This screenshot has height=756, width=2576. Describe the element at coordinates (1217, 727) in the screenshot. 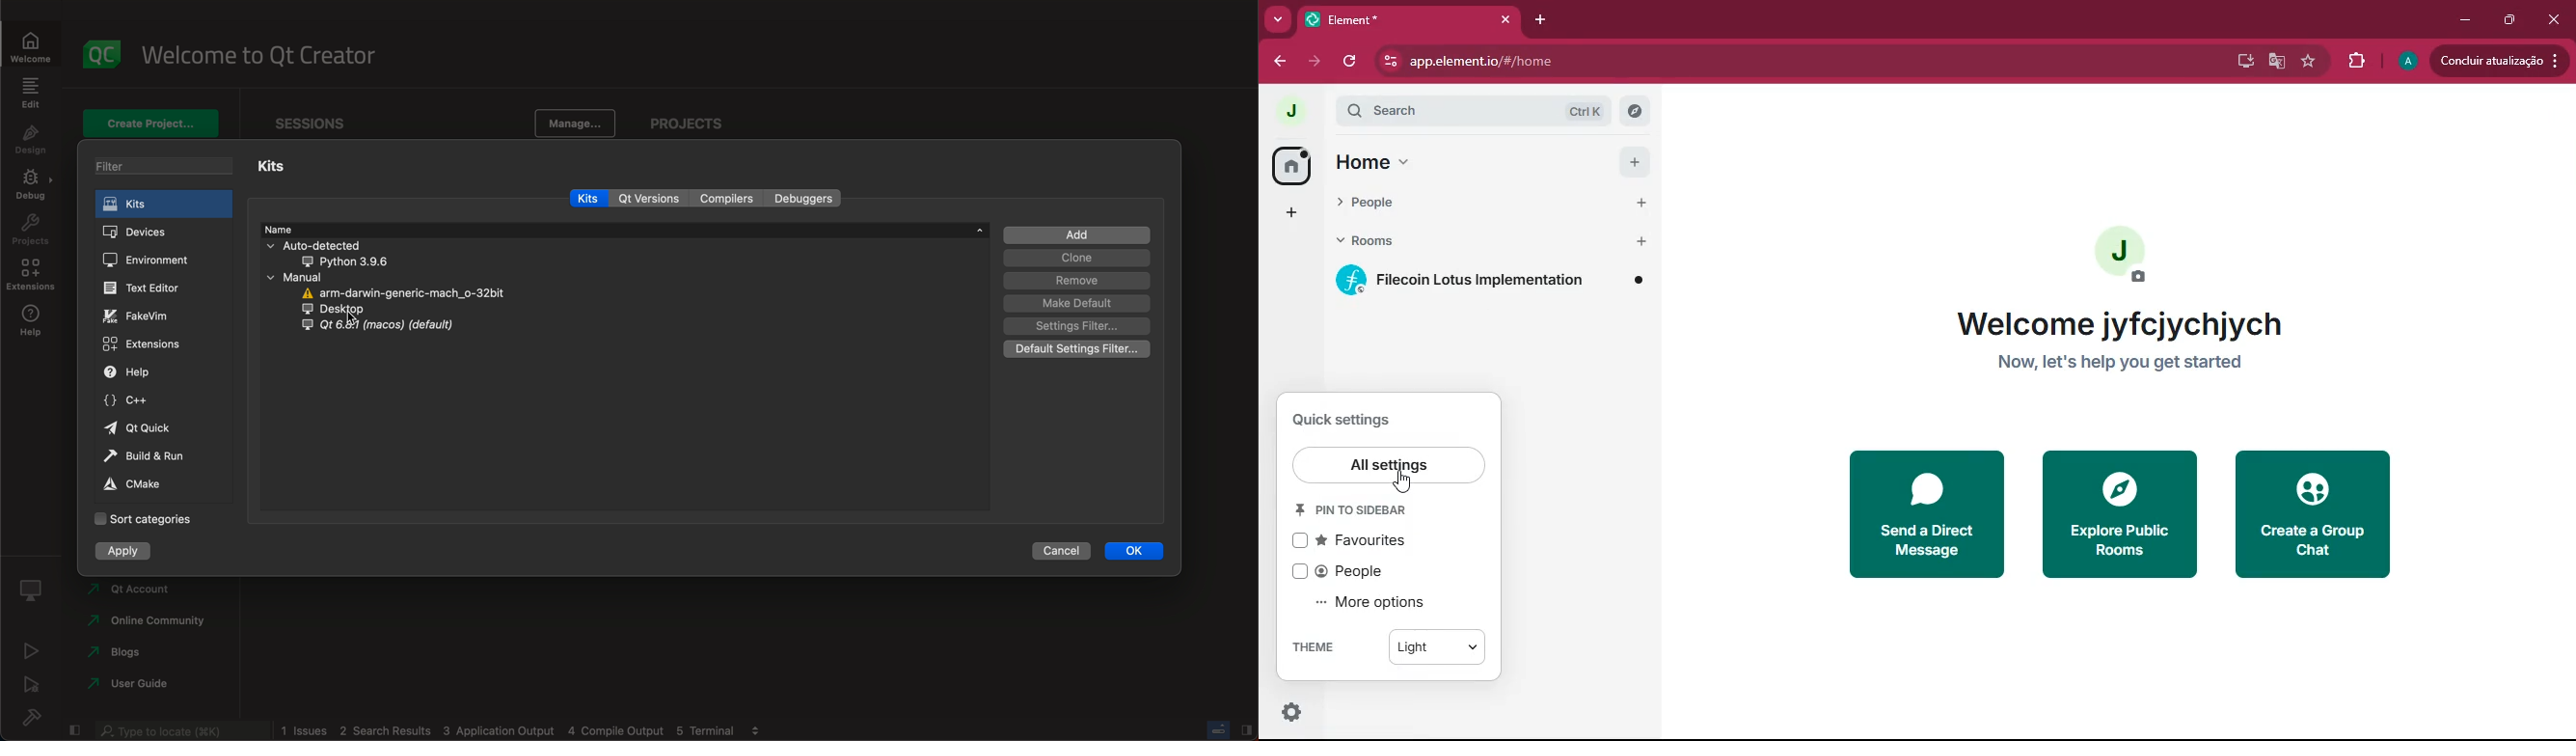

I see `Toggle progress bar` at that location.